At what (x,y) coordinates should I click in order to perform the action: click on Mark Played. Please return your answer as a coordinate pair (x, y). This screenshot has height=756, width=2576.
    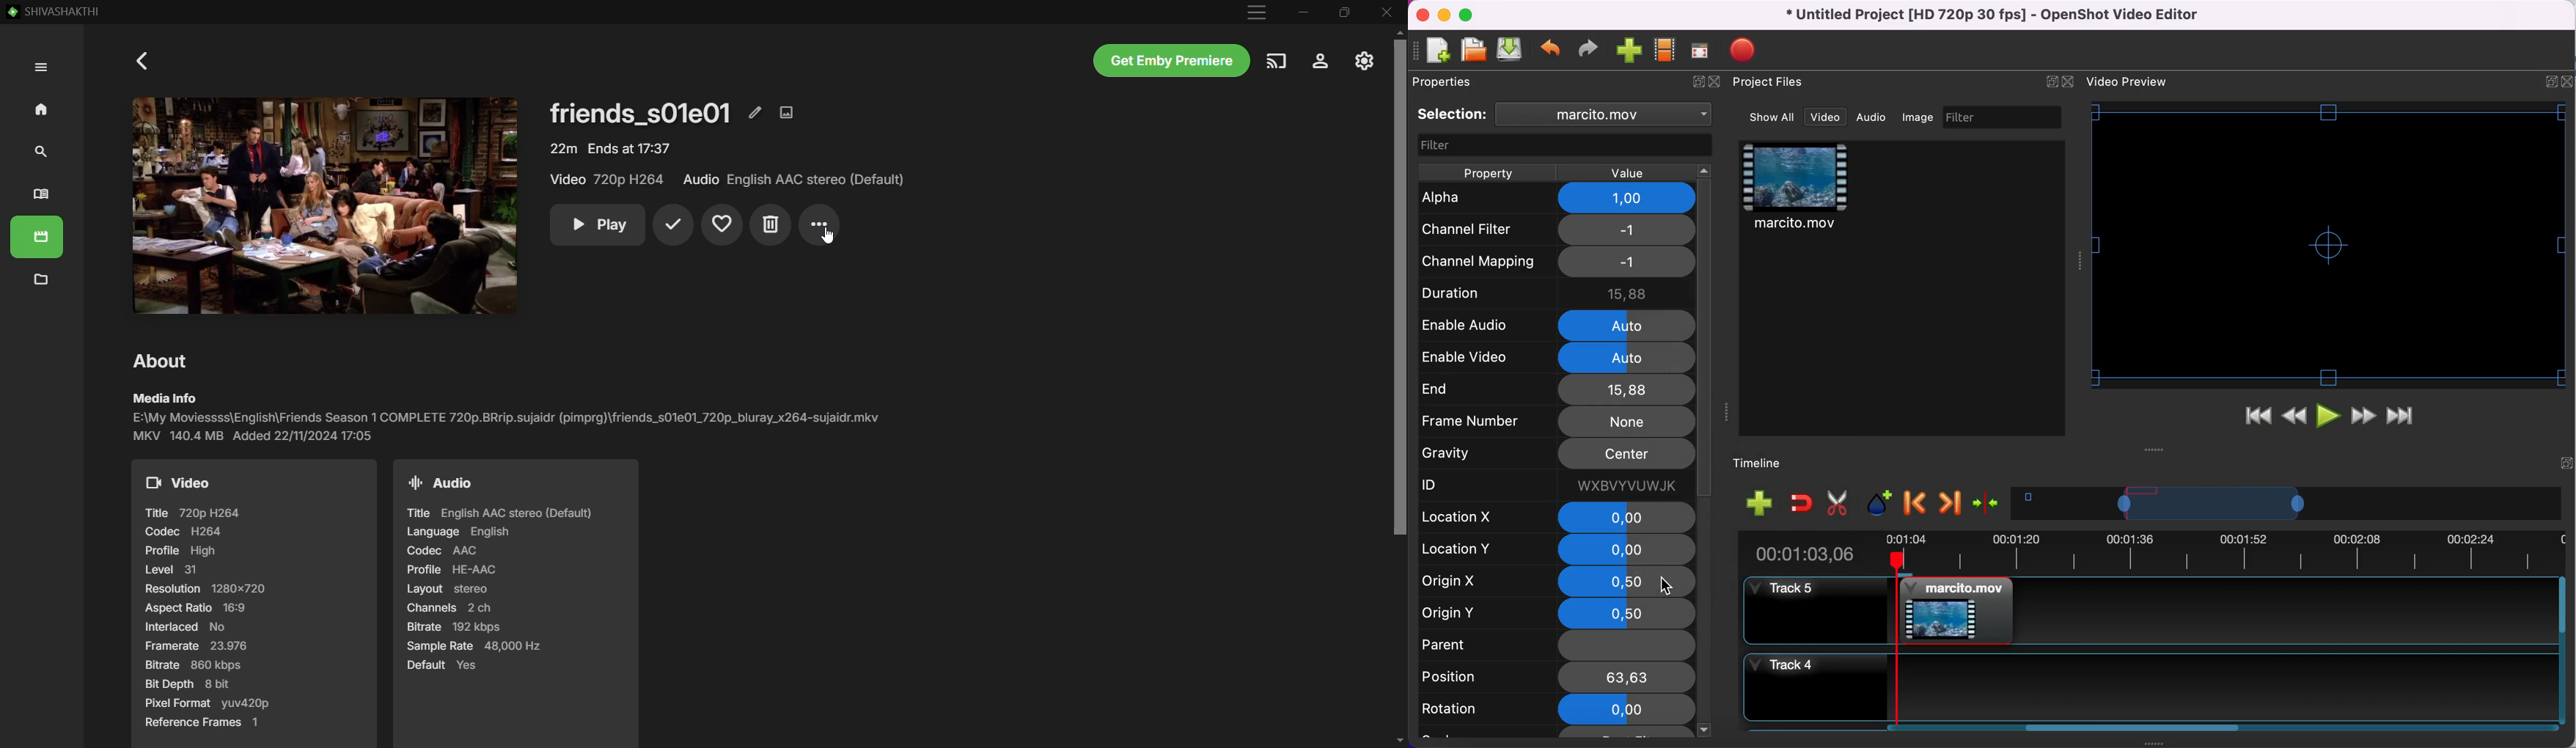
    Looking at the image, I should click on (672, 225).